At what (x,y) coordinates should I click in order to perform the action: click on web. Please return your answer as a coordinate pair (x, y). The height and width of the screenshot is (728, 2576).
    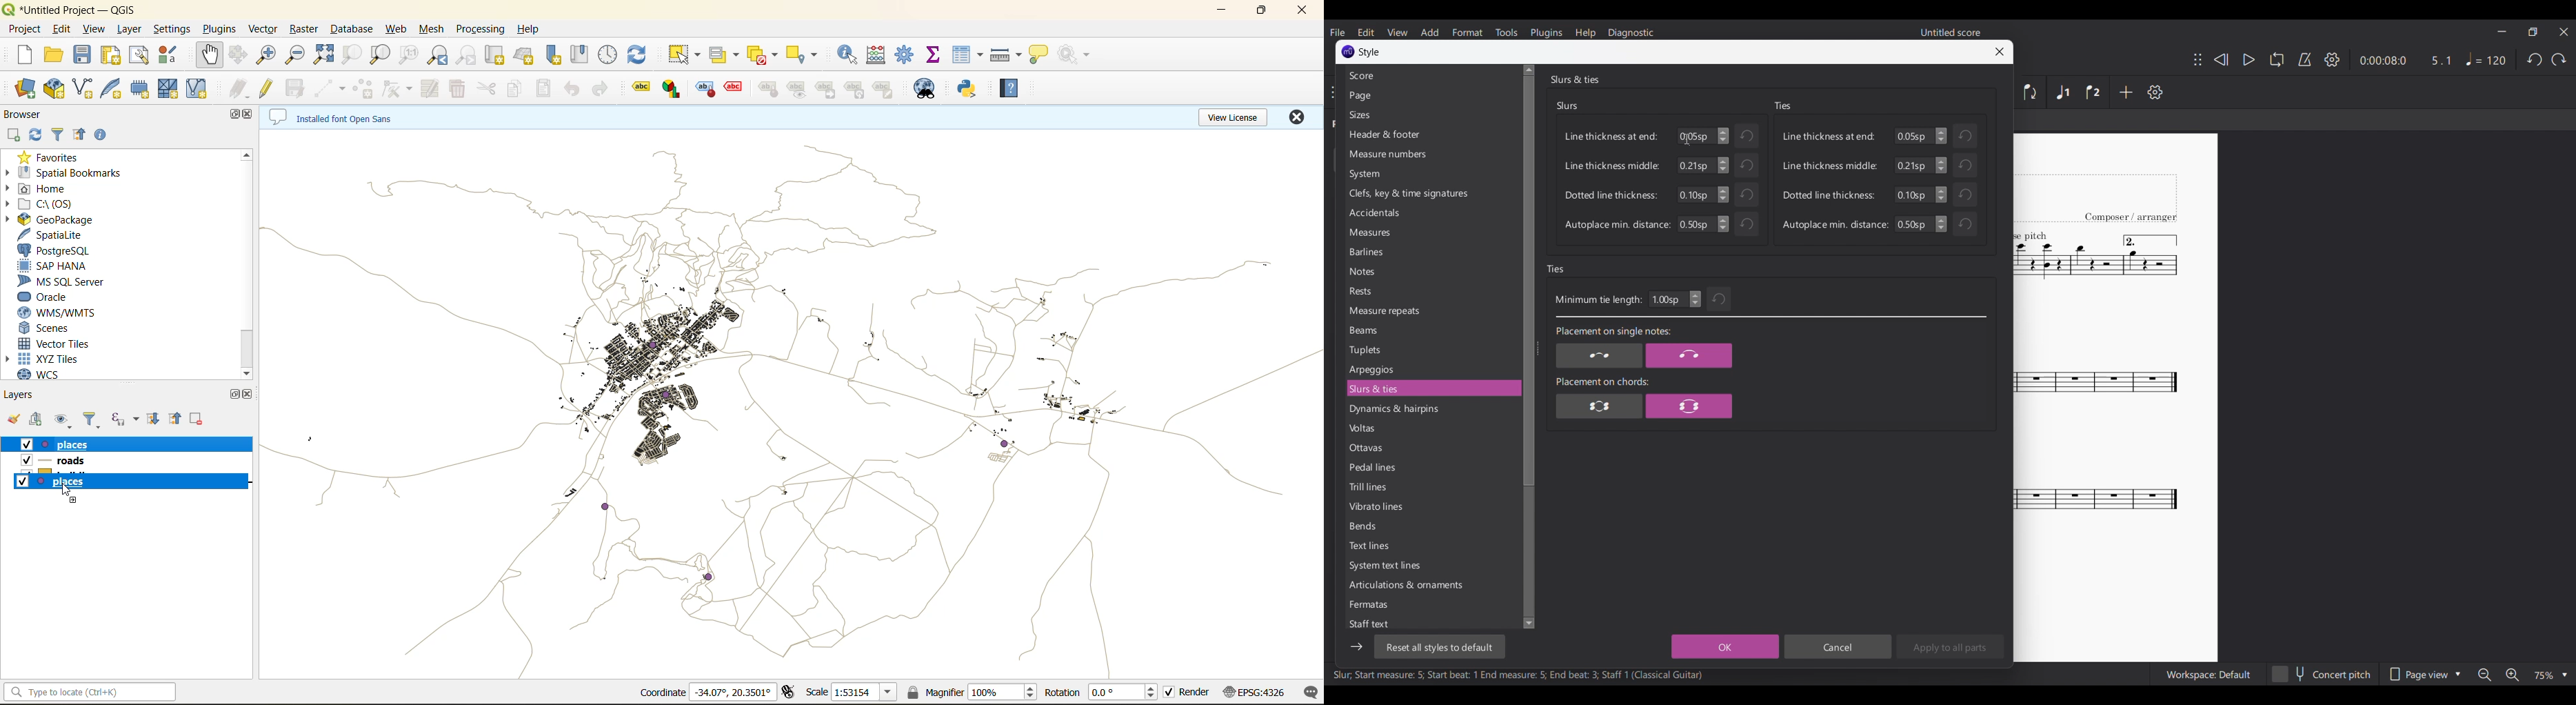
    Looking at the image, I should click on (397, 31).